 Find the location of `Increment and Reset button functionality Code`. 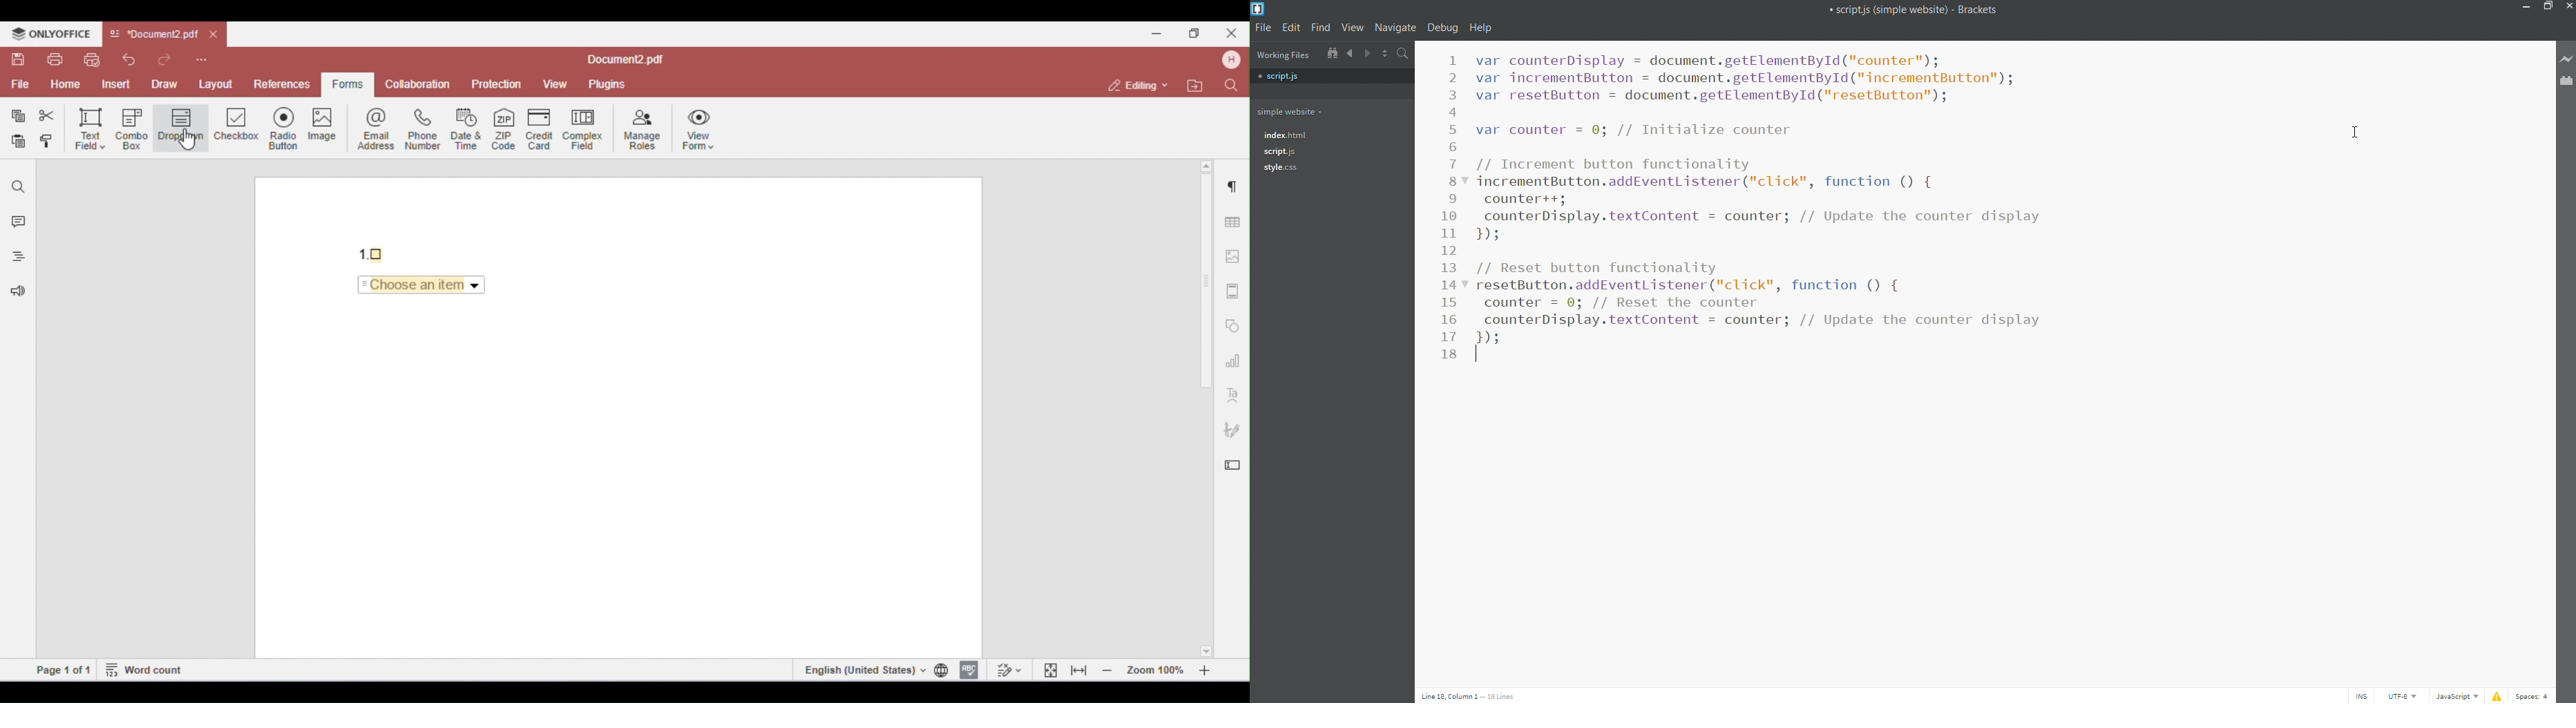

Increment and Reset button functionality Code is located at coordinates (1777, 194).